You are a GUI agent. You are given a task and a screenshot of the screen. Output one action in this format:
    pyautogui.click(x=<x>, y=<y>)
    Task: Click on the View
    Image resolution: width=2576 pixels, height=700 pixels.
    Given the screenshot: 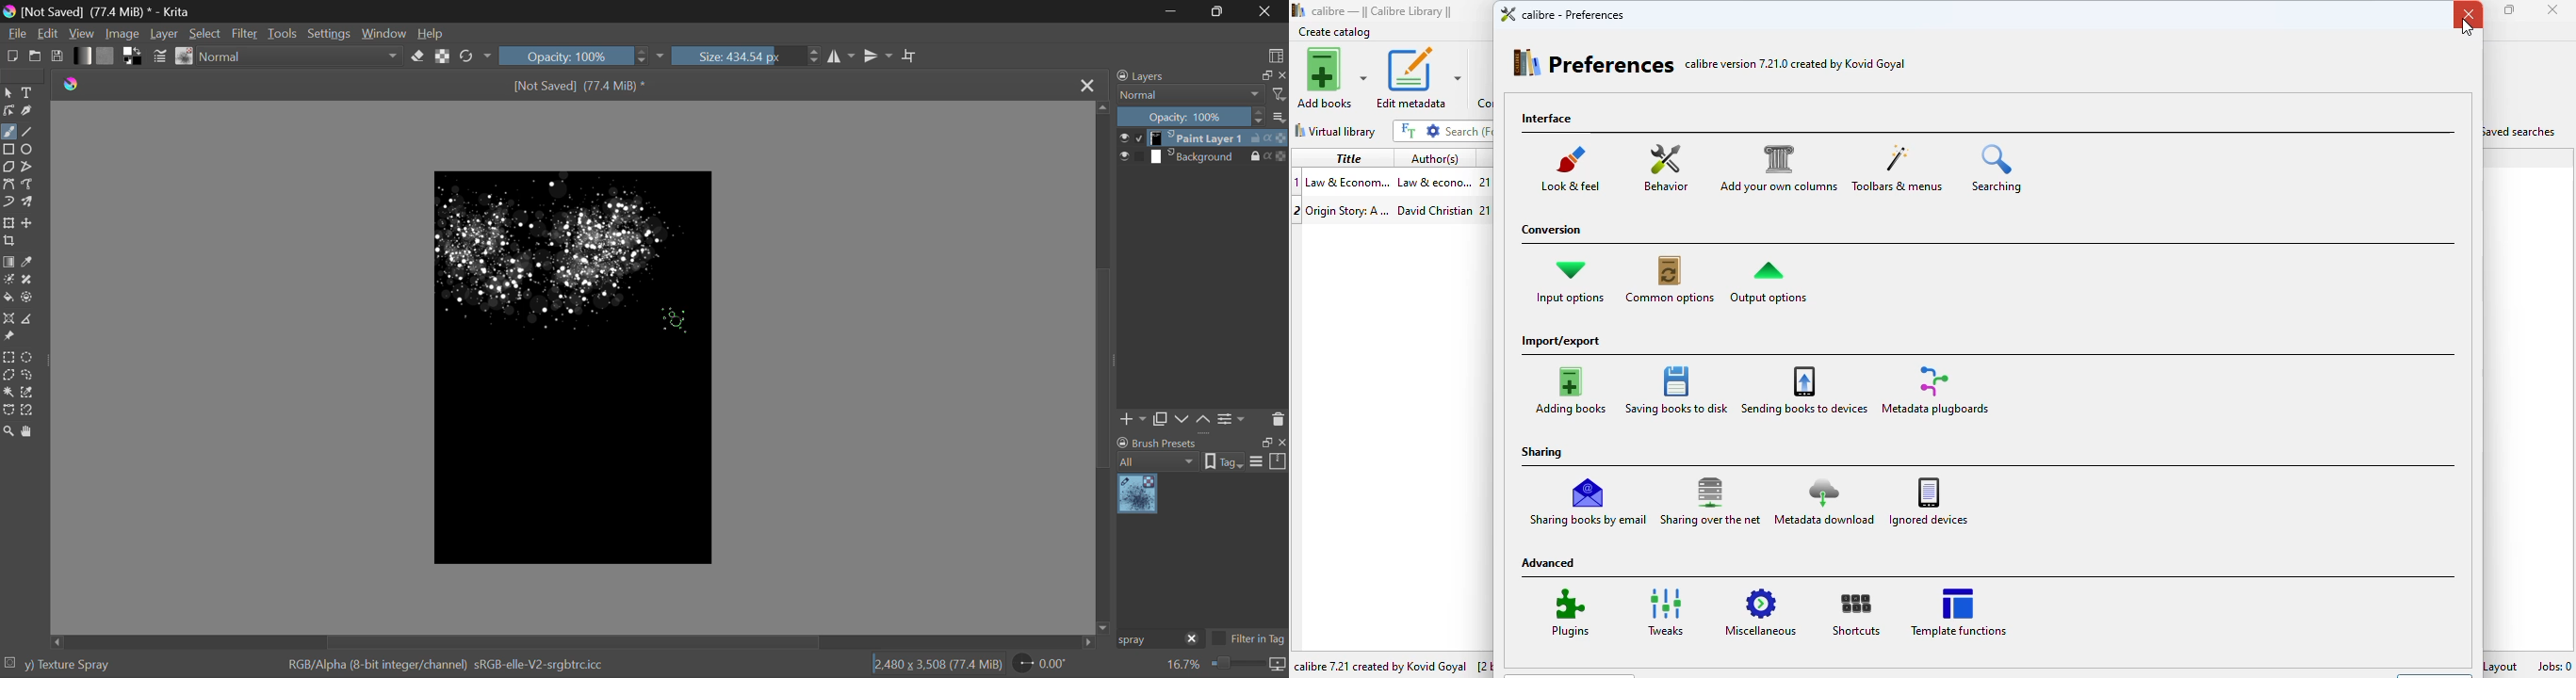 What is the action you would take?
    pyautogui.click(x=84, y=34)
    